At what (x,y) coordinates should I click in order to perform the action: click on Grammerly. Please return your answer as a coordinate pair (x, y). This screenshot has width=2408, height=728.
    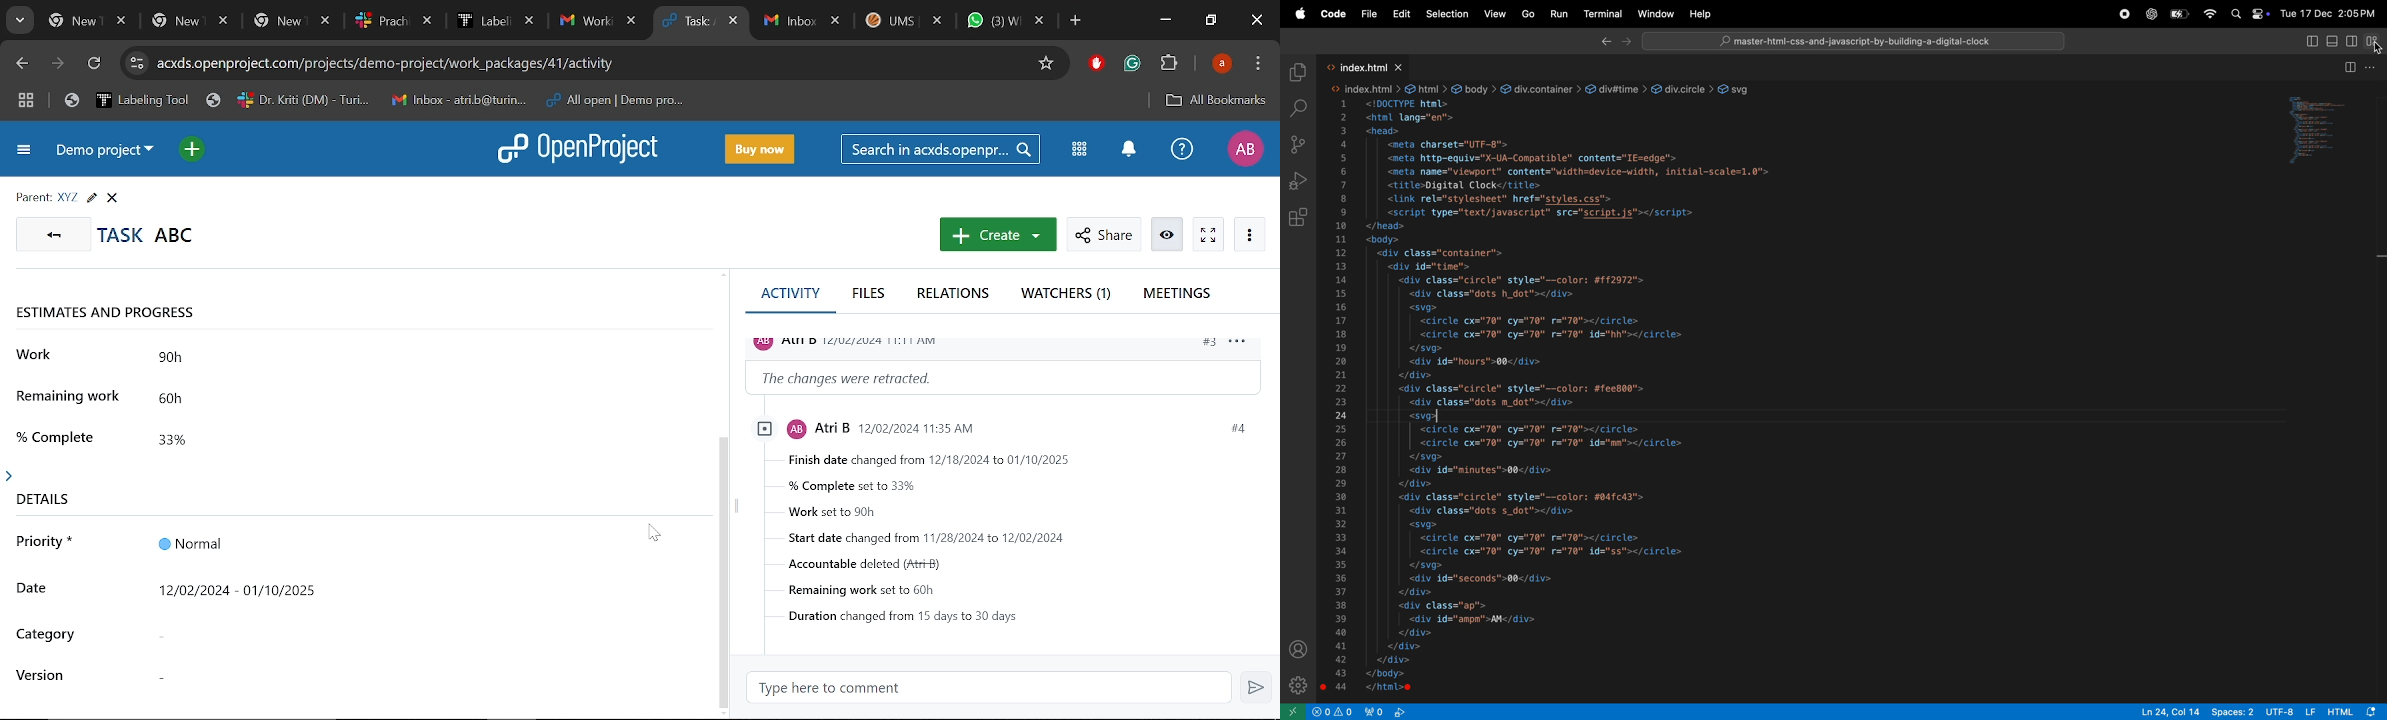
    Looking at the image, I should click on (1132, 64).